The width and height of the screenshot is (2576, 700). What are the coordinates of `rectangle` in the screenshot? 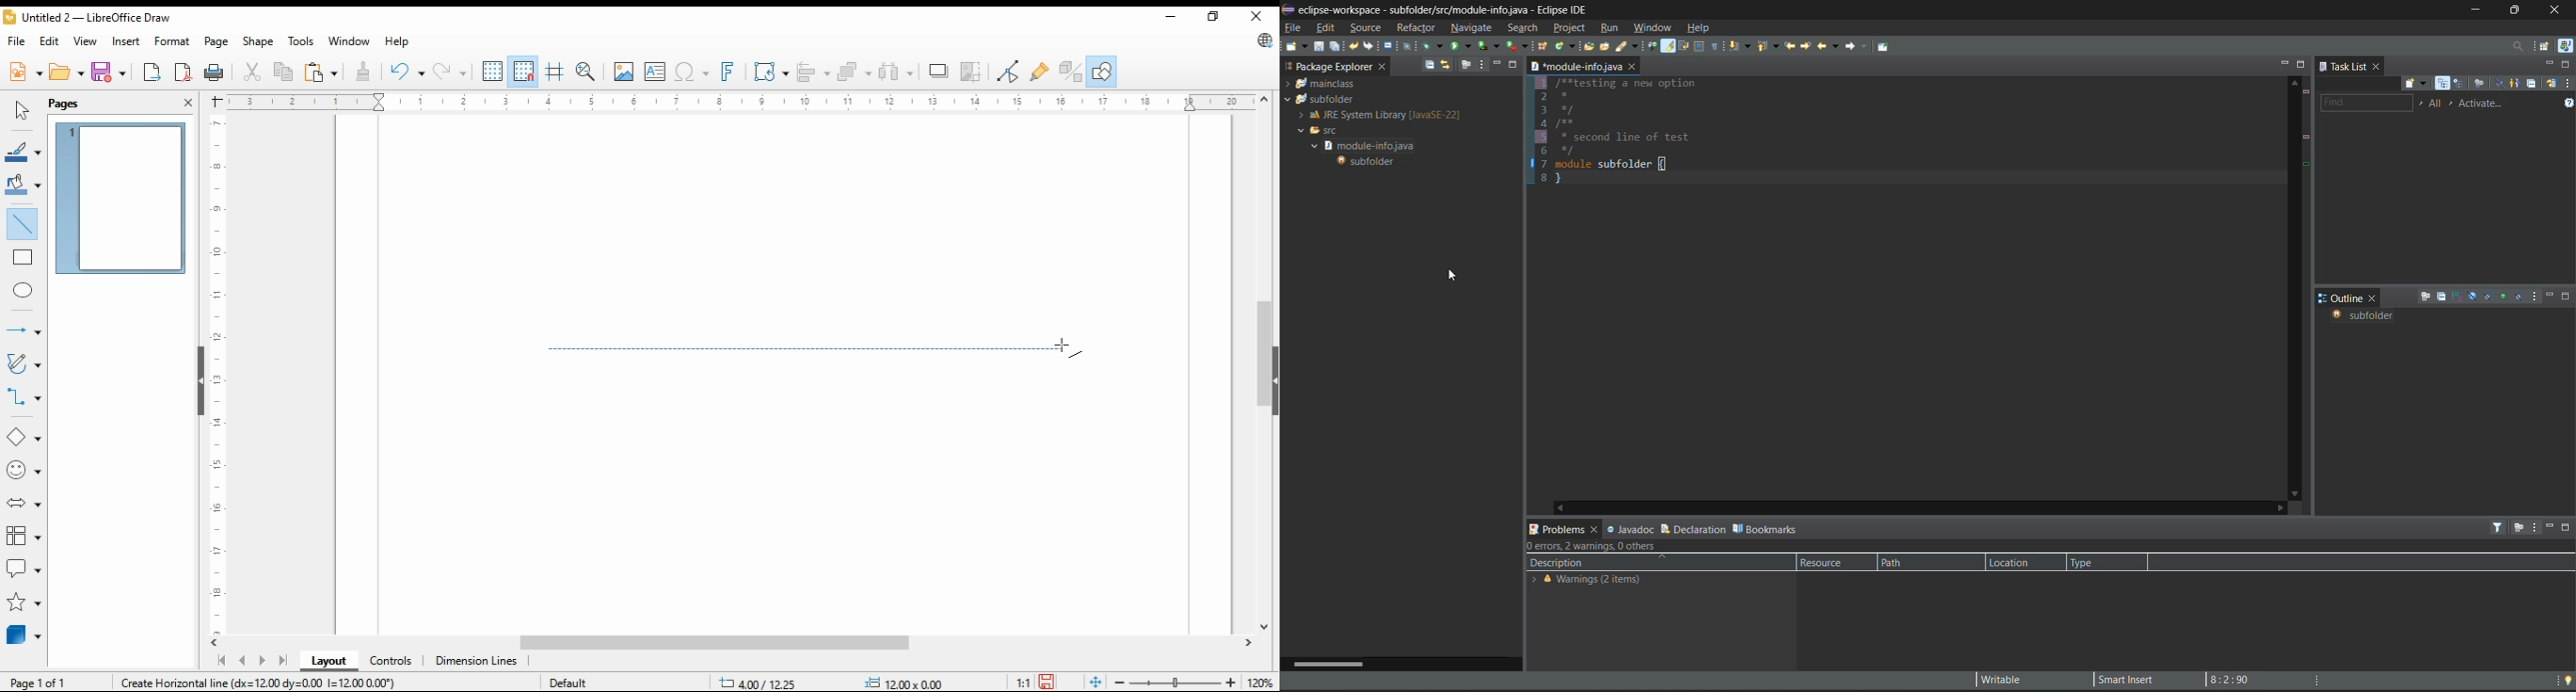 It's located at (22, 256).